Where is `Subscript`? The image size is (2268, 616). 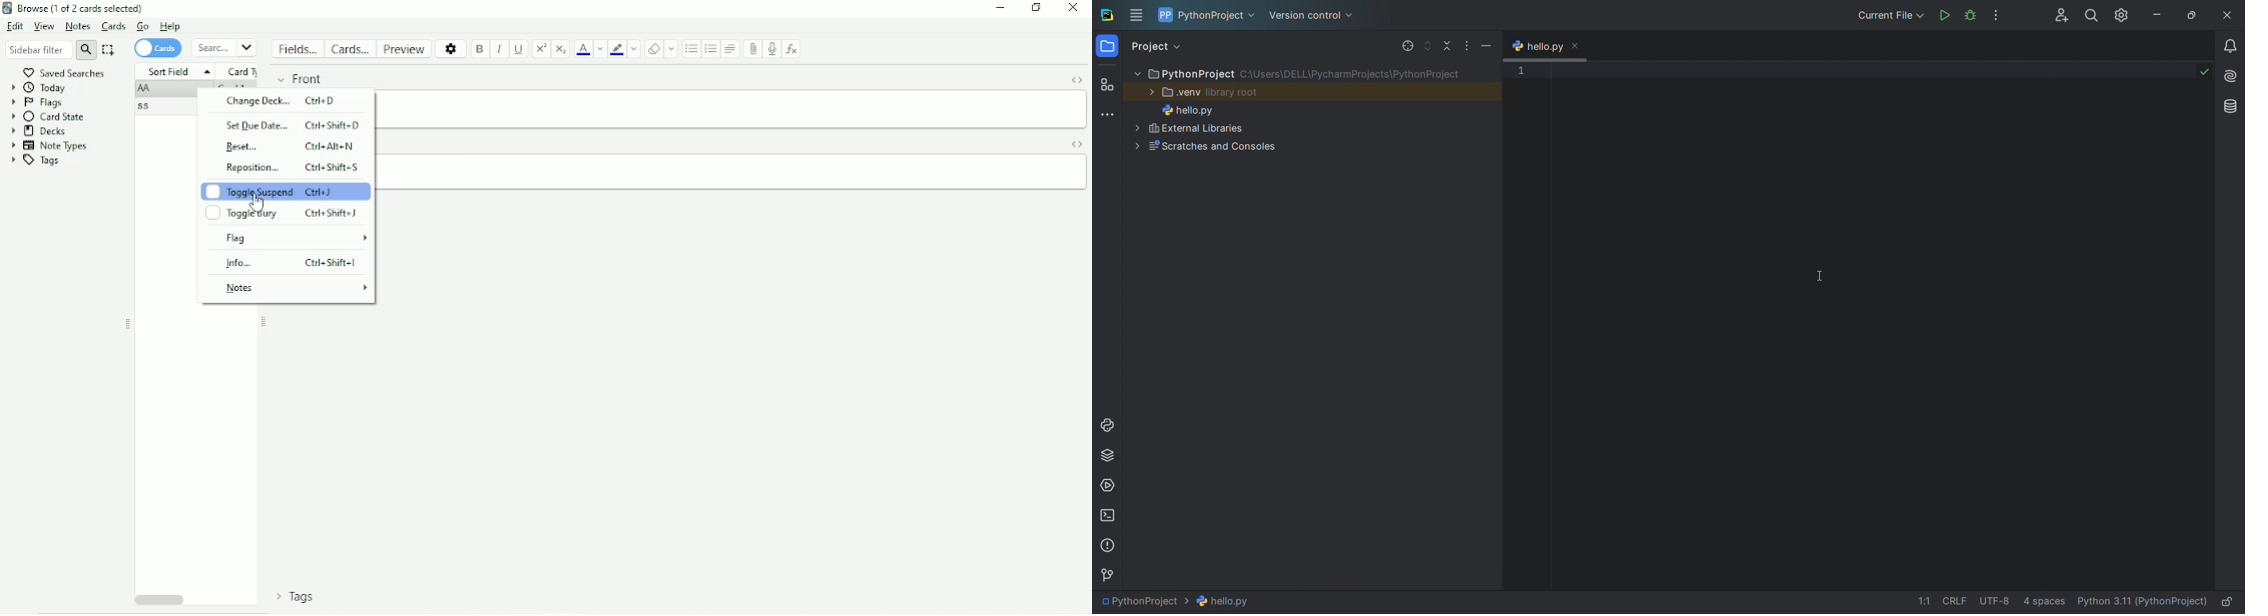
Subscript is located at coordinates (562, 49).